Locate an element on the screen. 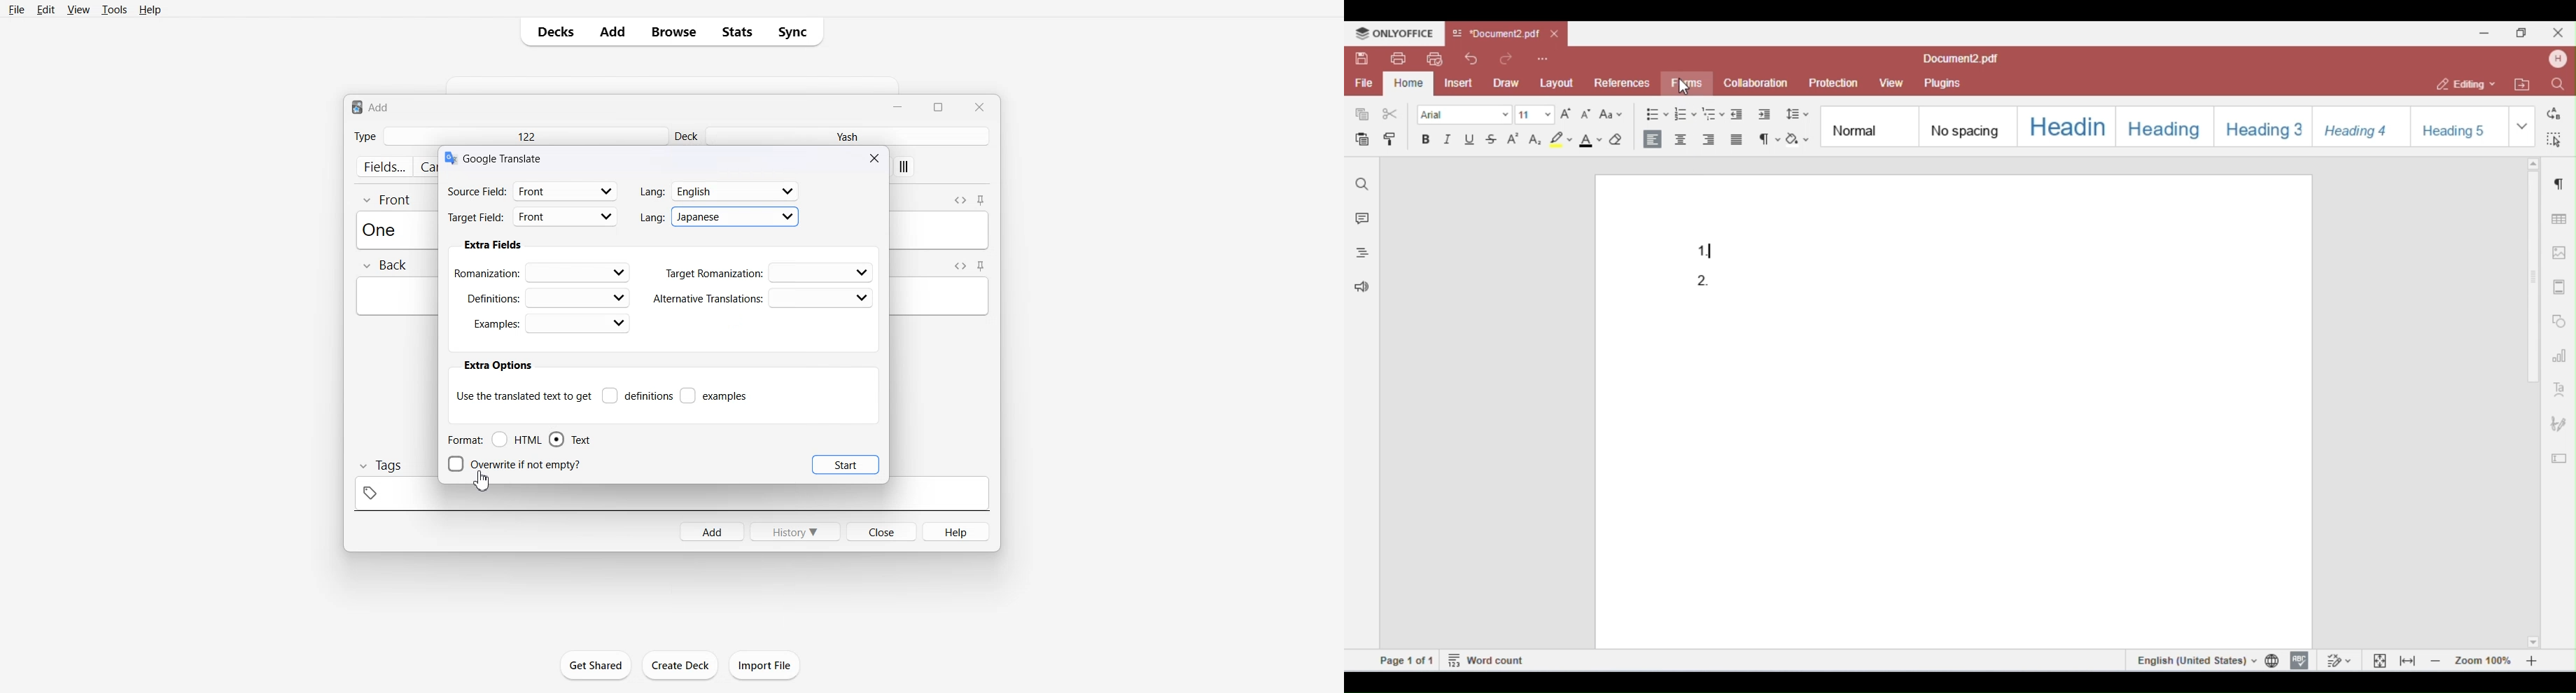 The height and width of the screenshot is (700, 2576). Definations is located at coordinates (546, 297).